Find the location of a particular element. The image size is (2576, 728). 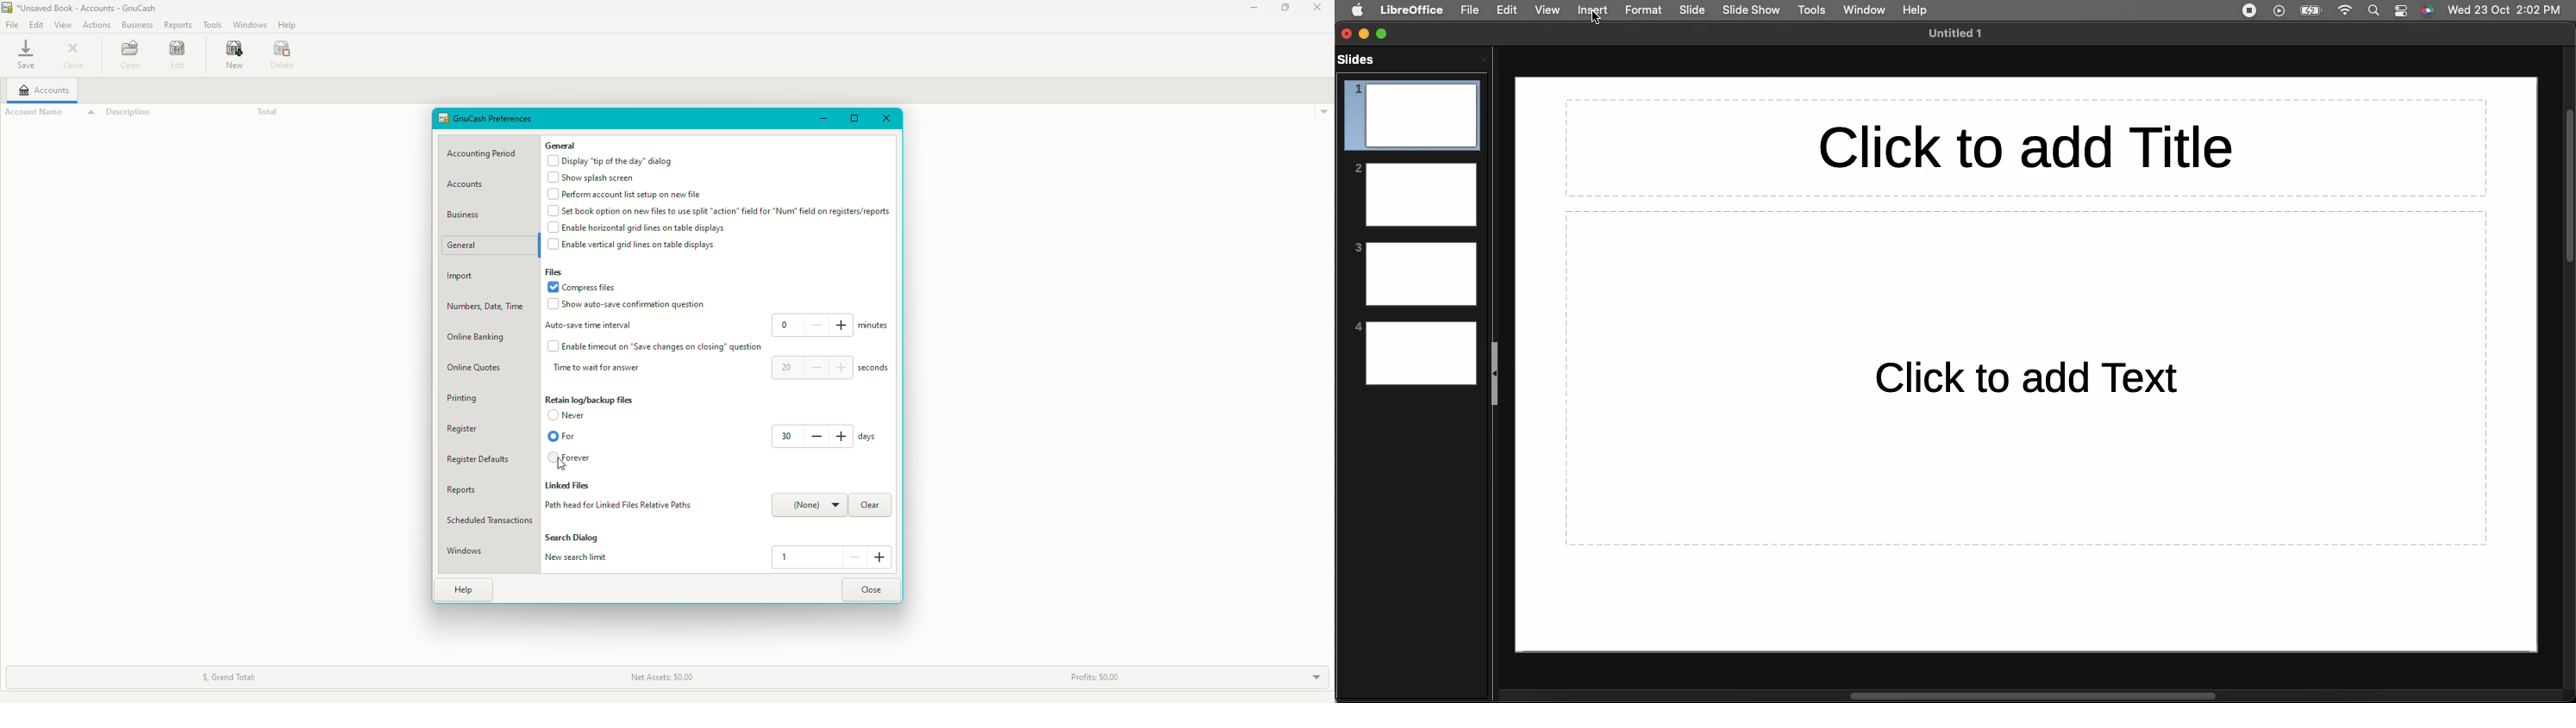

Window is located at coordinates (1861, 9).